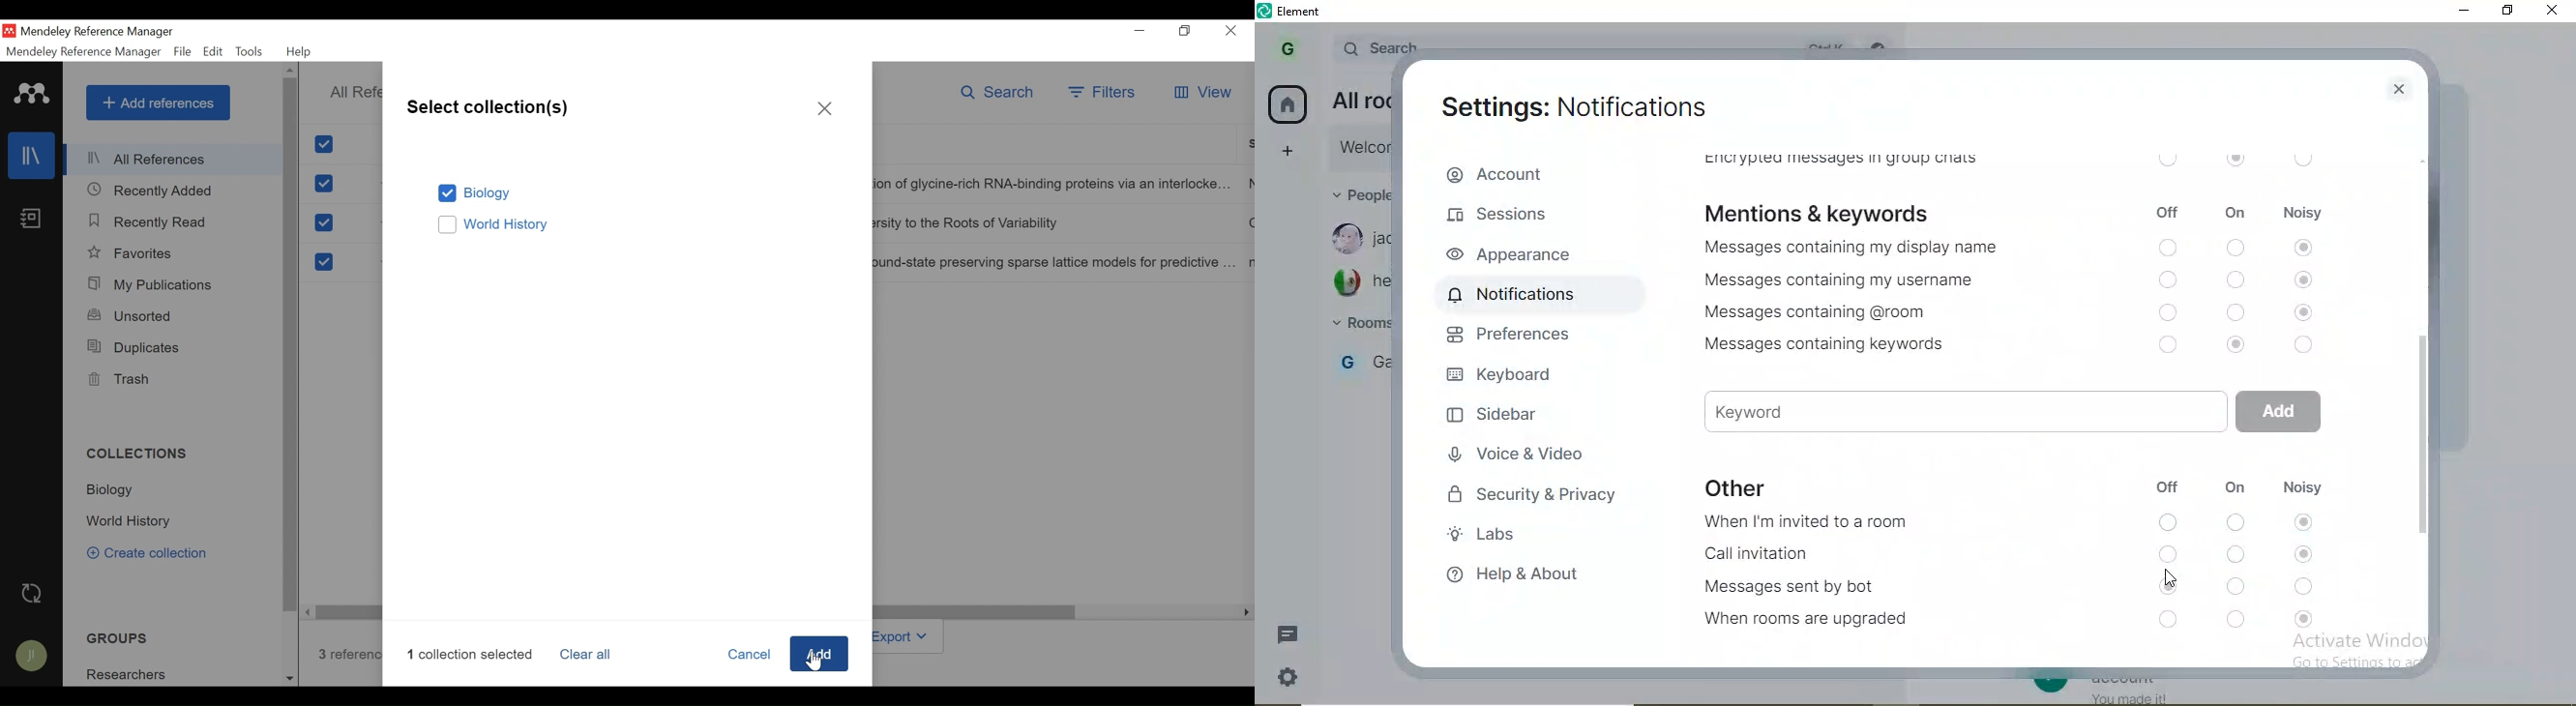 The height and width of the screenshot is (728, 2576). Describe the element at coordinates (1001, 94) in the screenshot. I see `Search` at that location.